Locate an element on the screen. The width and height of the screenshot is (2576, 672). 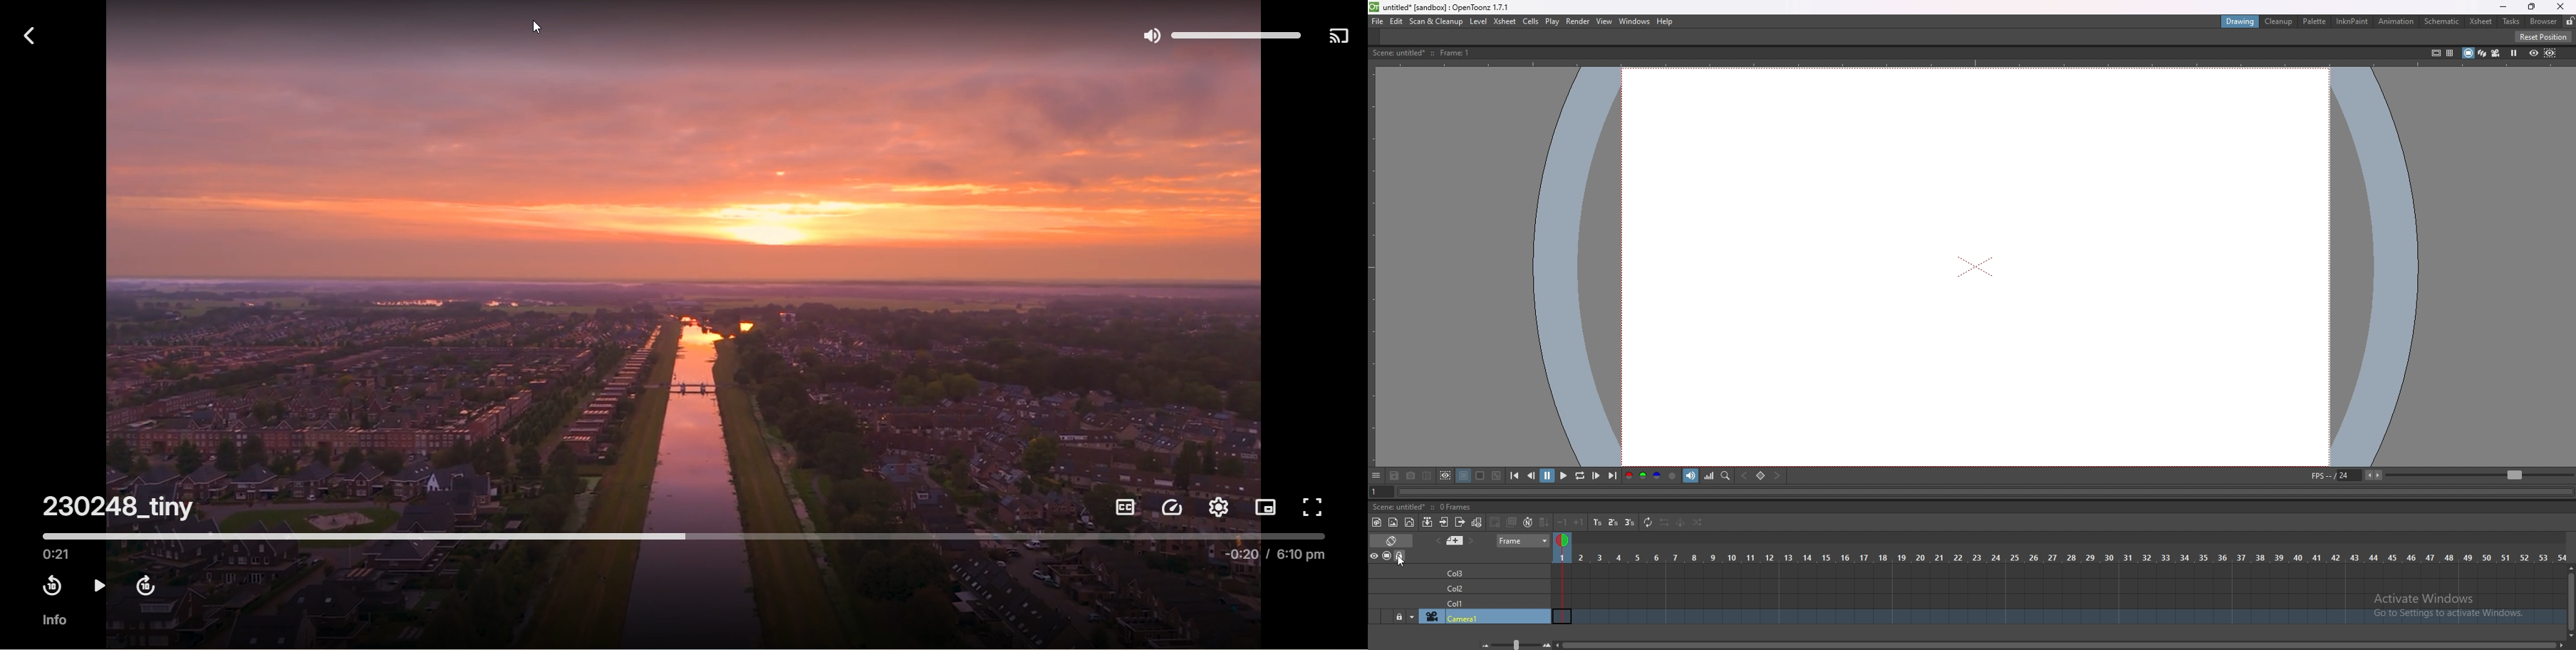
alpha is located at coordinates (1674, 476).